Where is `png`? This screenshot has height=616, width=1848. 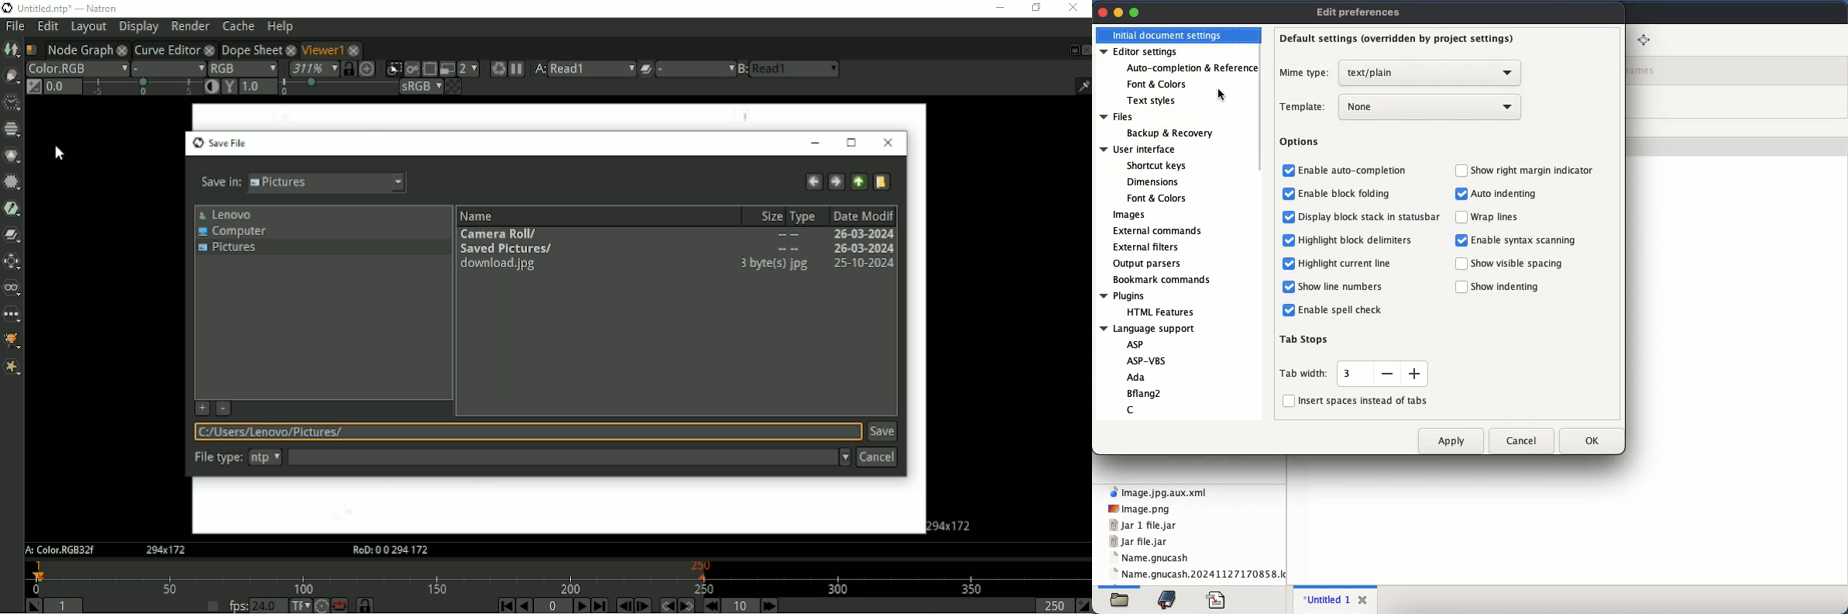
png is located at coordinates (1138, 508).